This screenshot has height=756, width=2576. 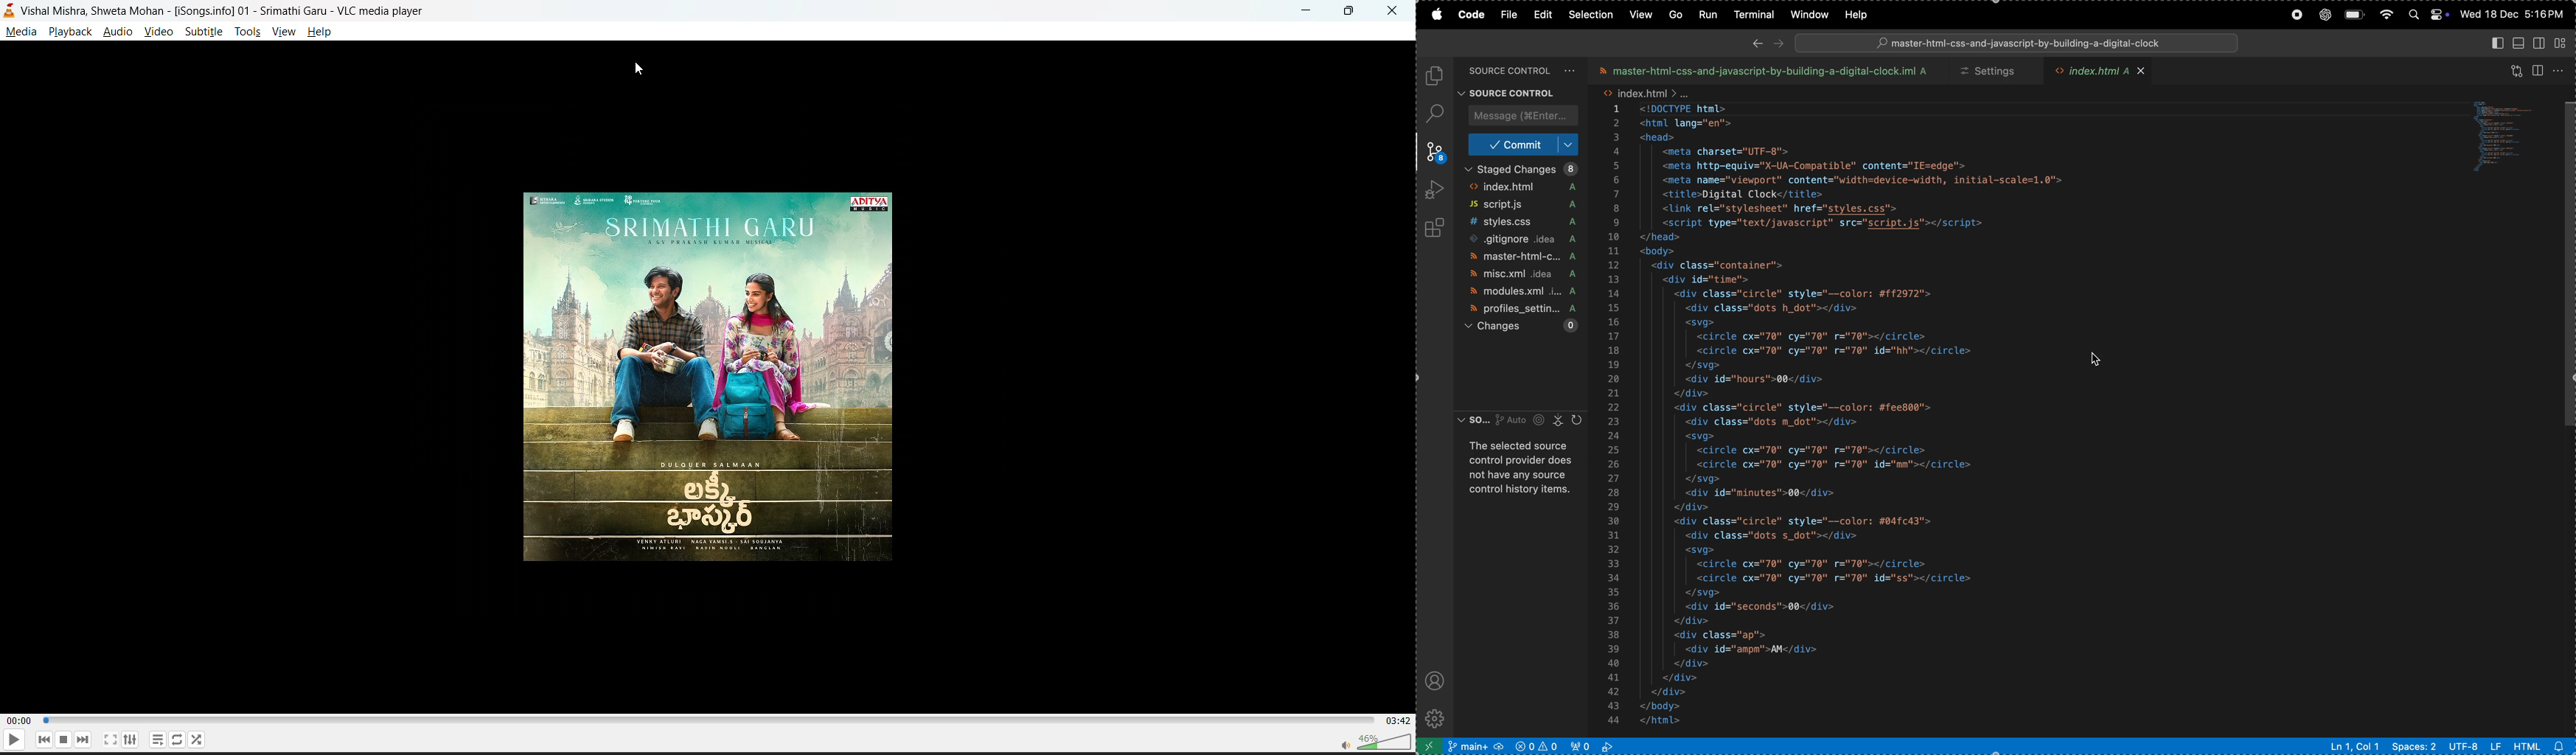 What do you see at coordinates (1757, 649) in the screenshot?
I see `<div id="ampm">AM</div>` at bounding box center [1757, 649].